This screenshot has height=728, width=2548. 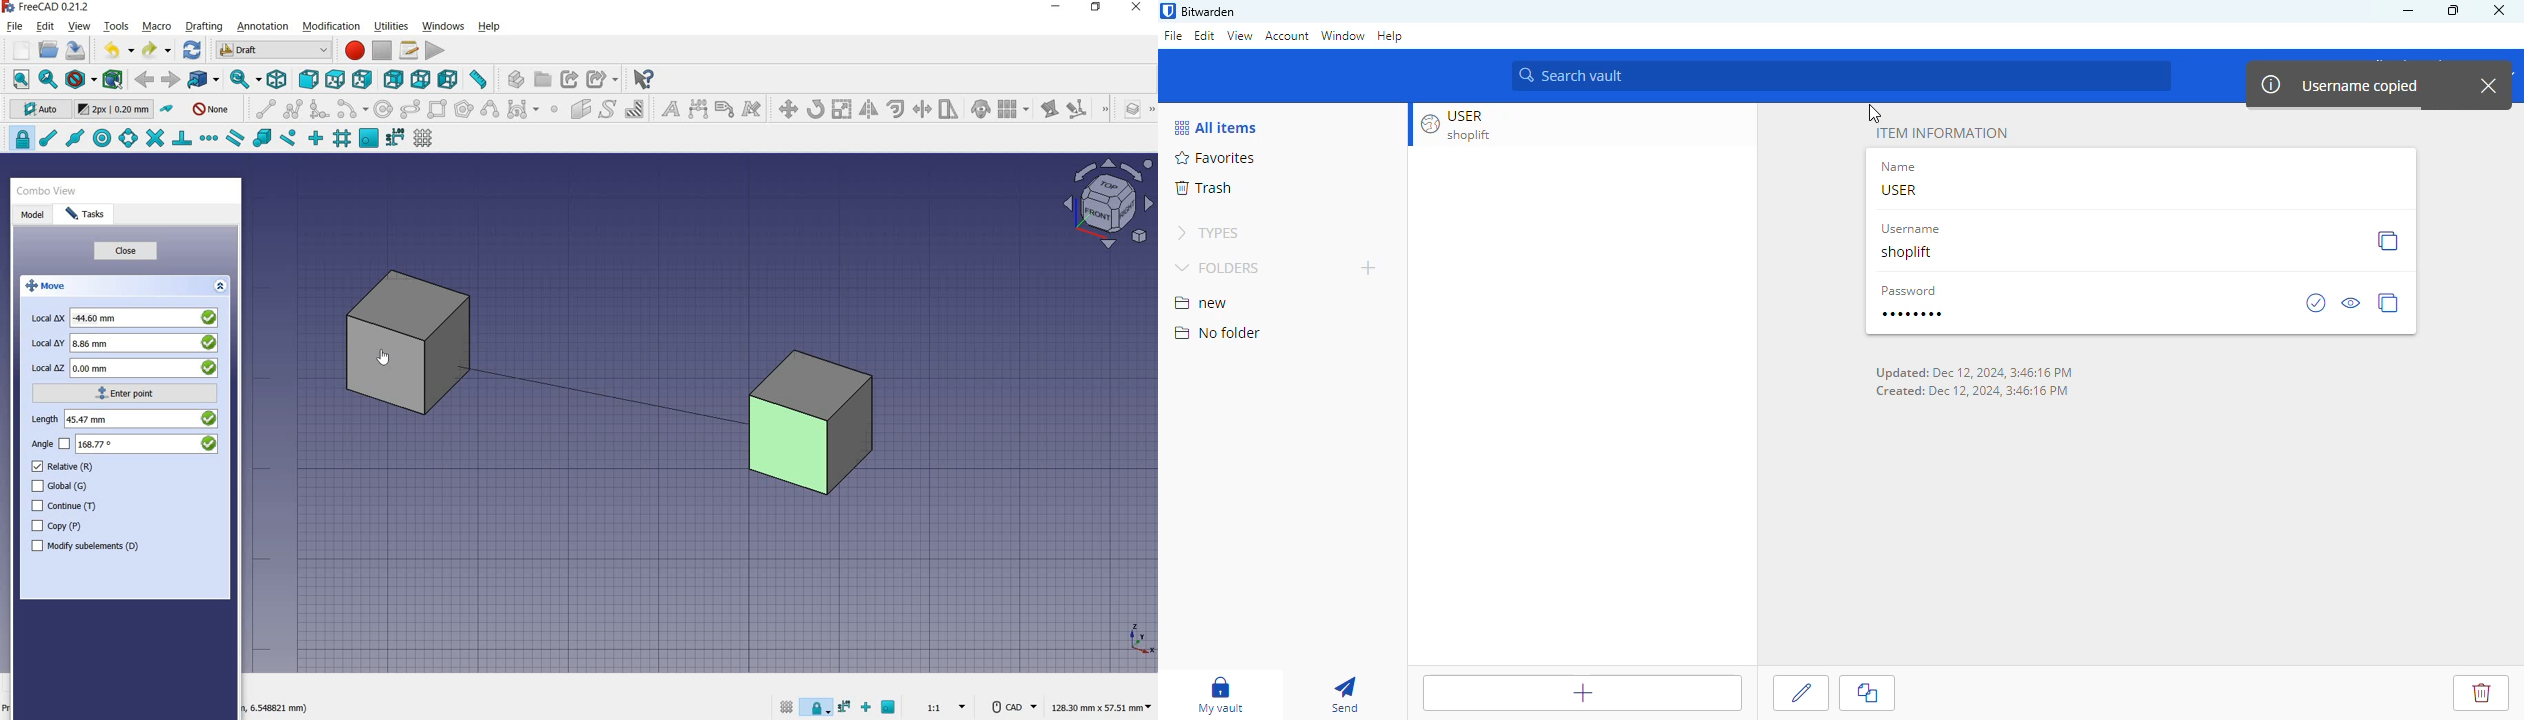 I want to click on snap endpoint, so click(x=49, y=139).